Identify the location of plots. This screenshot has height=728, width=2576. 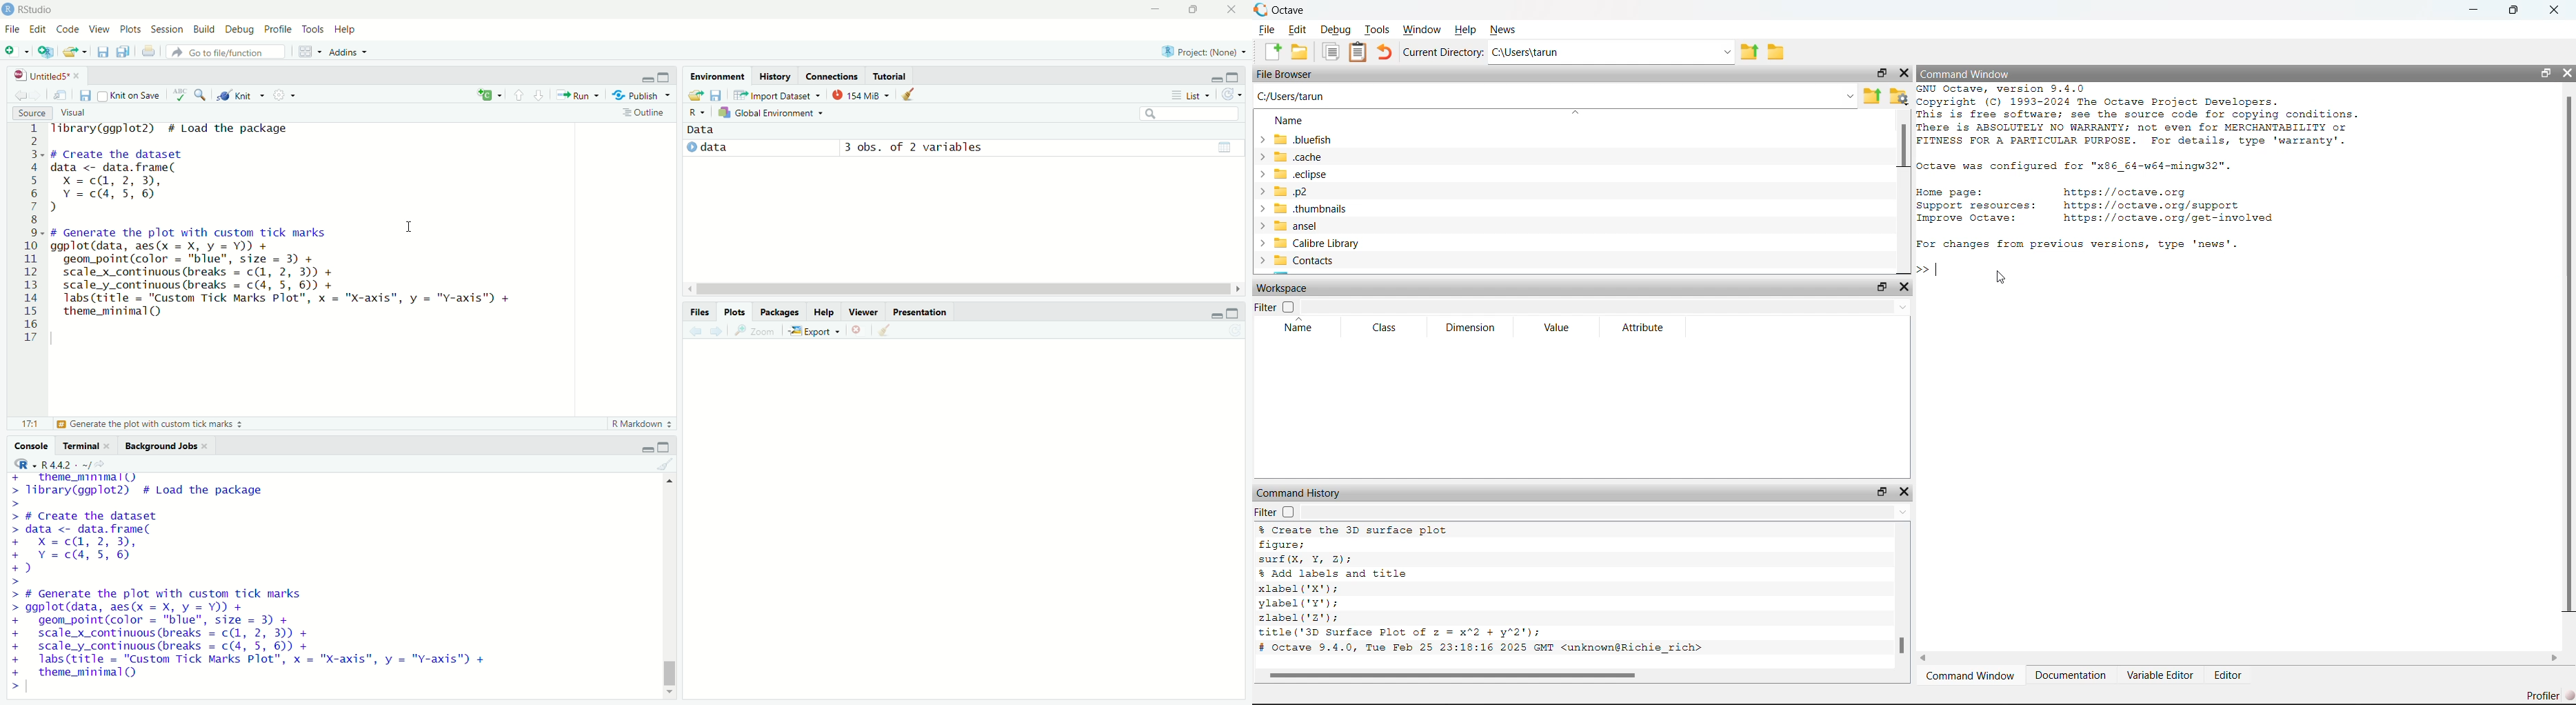
(130, 31).